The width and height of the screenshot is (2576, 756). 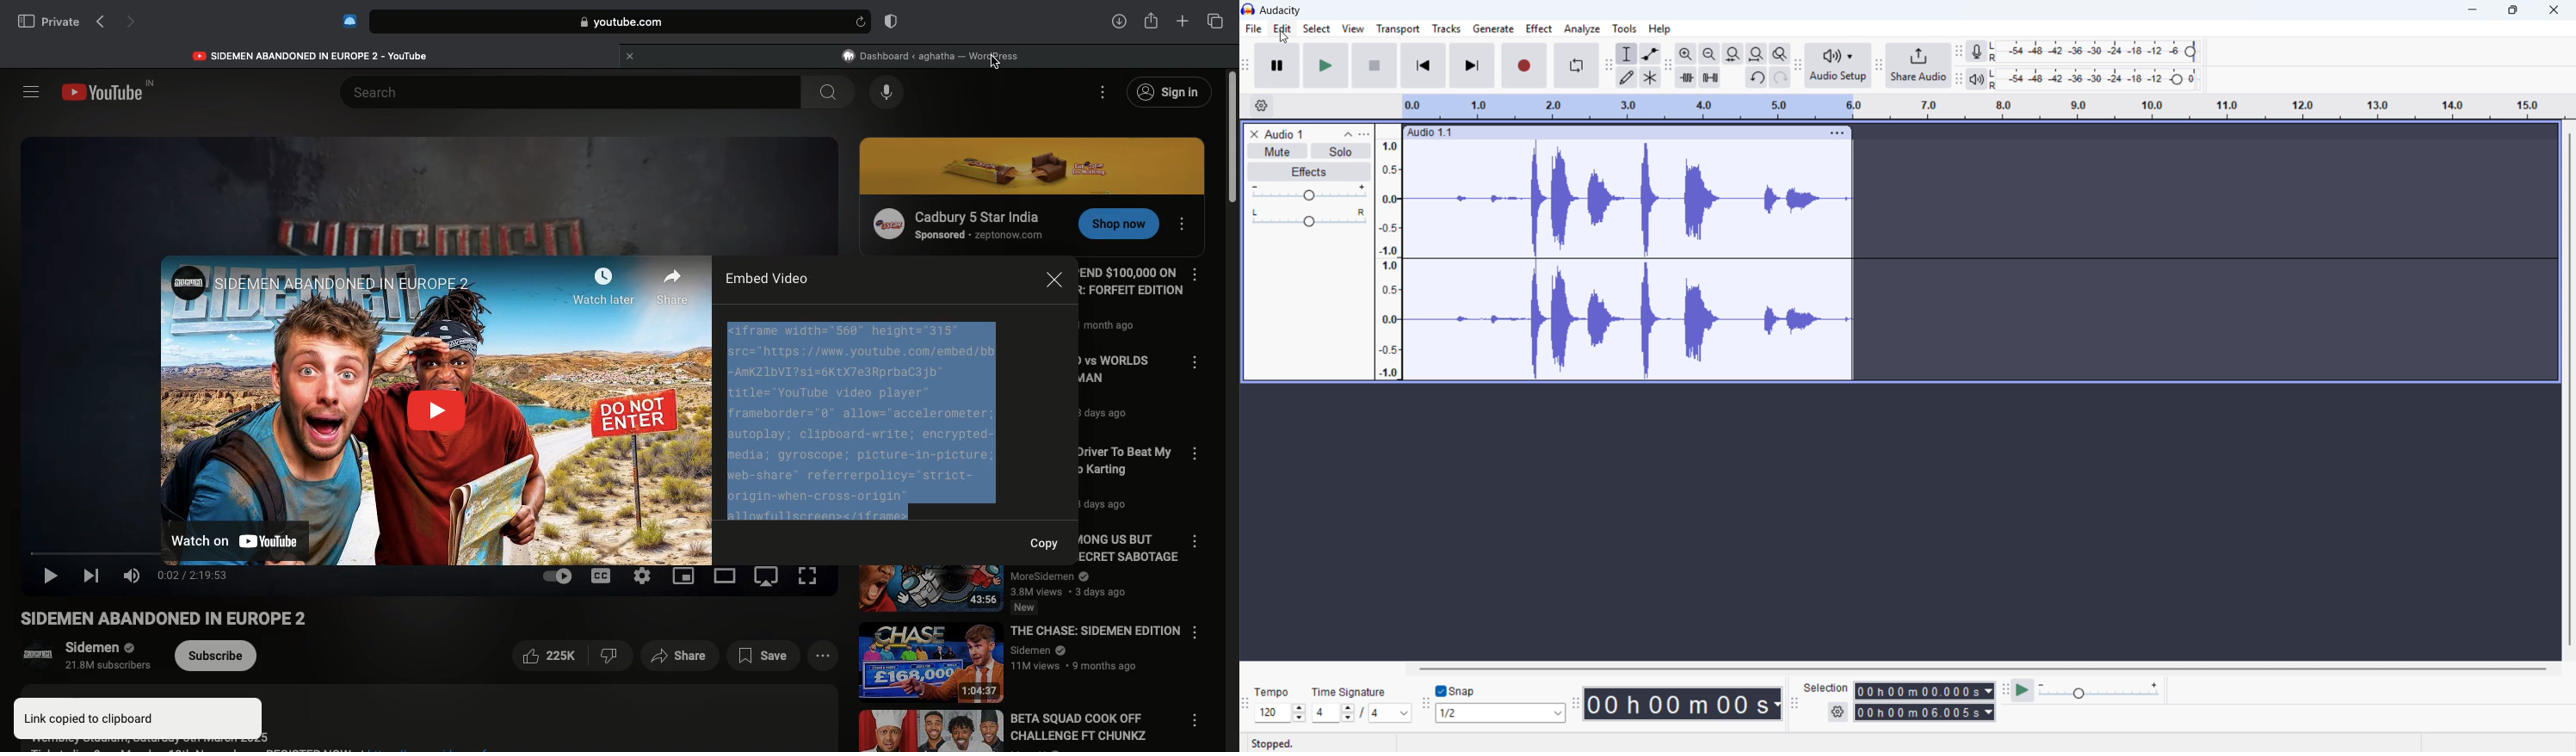 I want to click on amplitude, so click(x=1388, y=251).